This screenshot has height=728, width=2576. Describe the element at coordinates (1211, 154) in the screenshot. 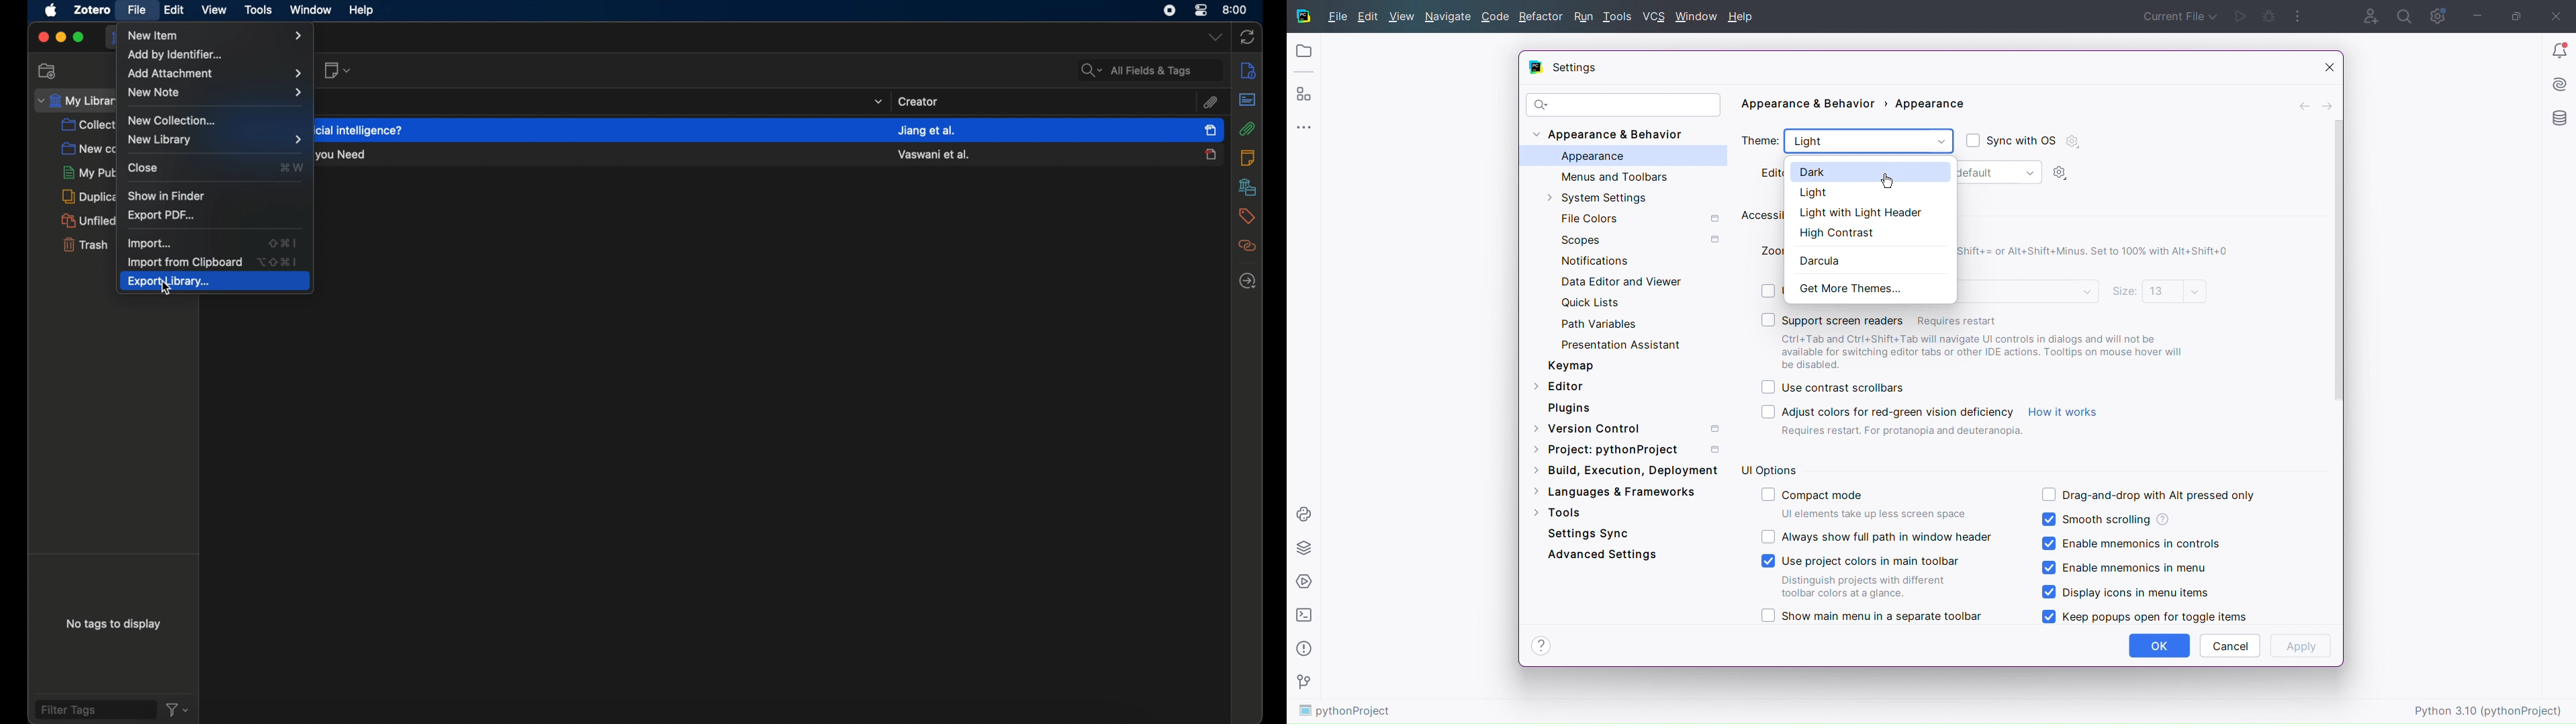

I see `item unselected` at that location.